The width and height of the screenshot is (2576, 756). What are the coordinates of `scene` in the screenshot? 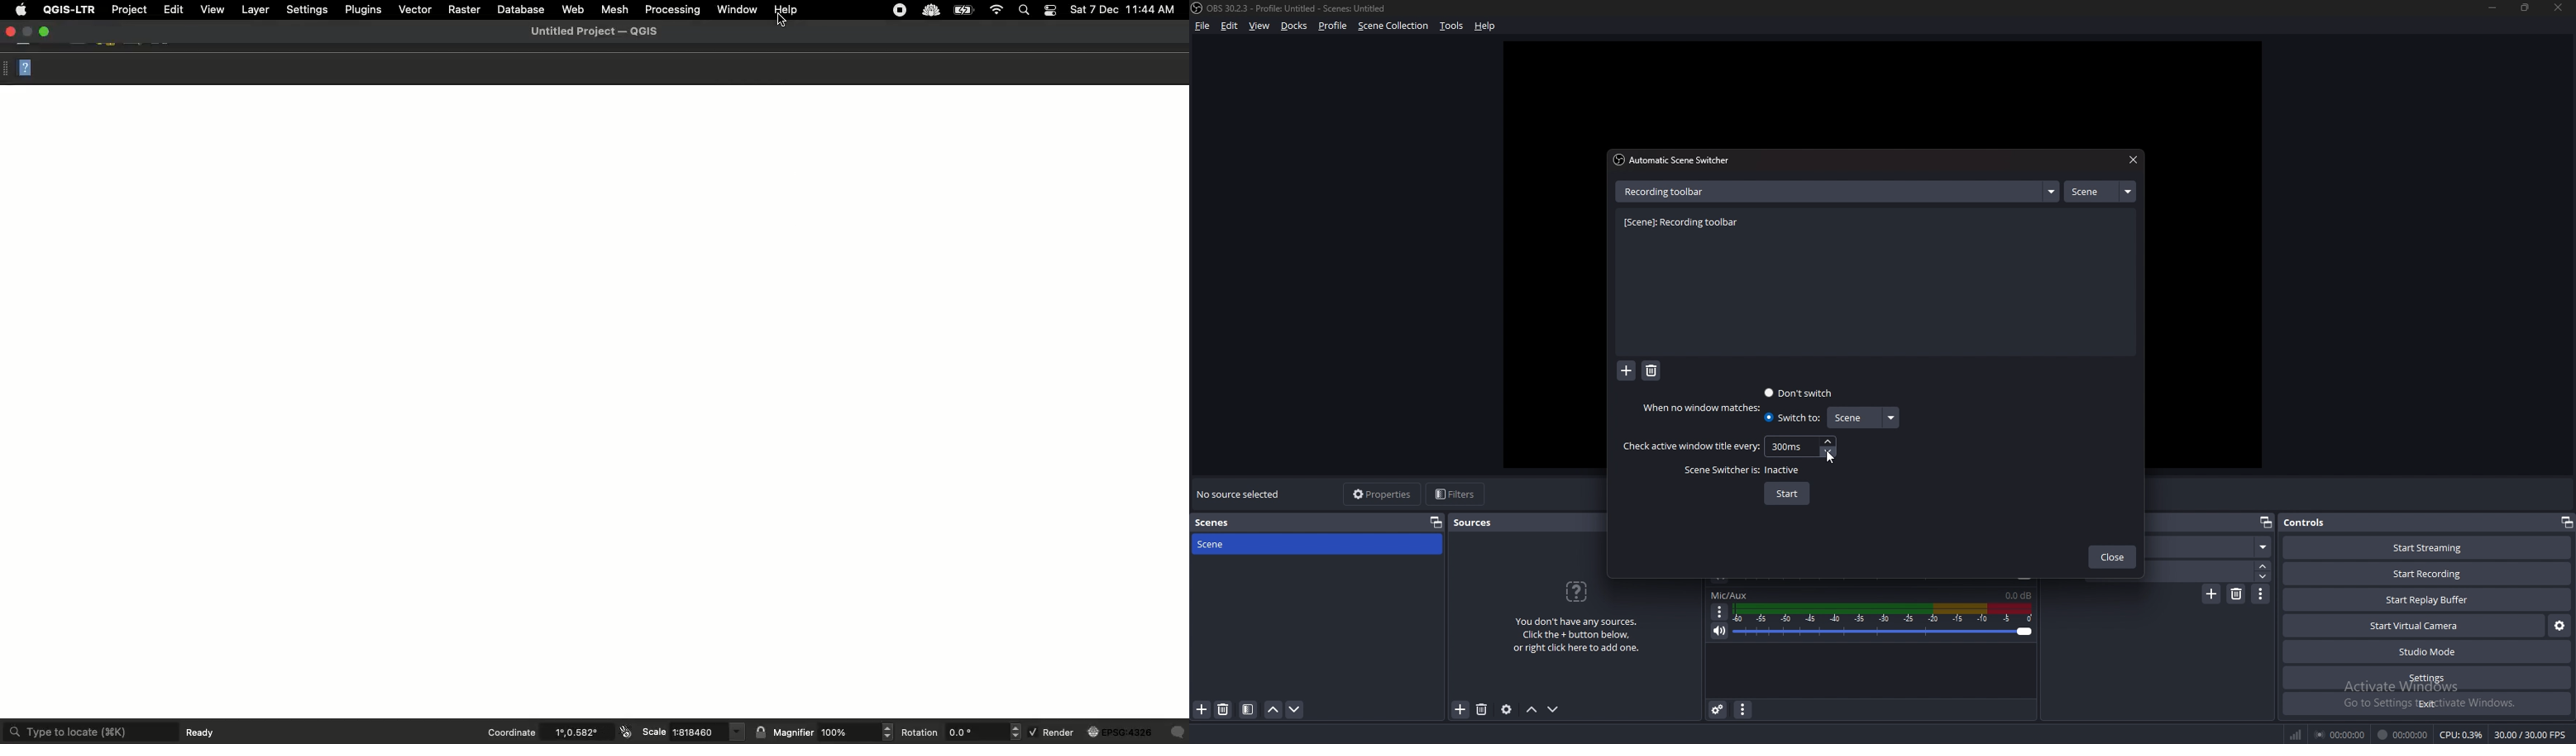 It's located at (1862, 418).